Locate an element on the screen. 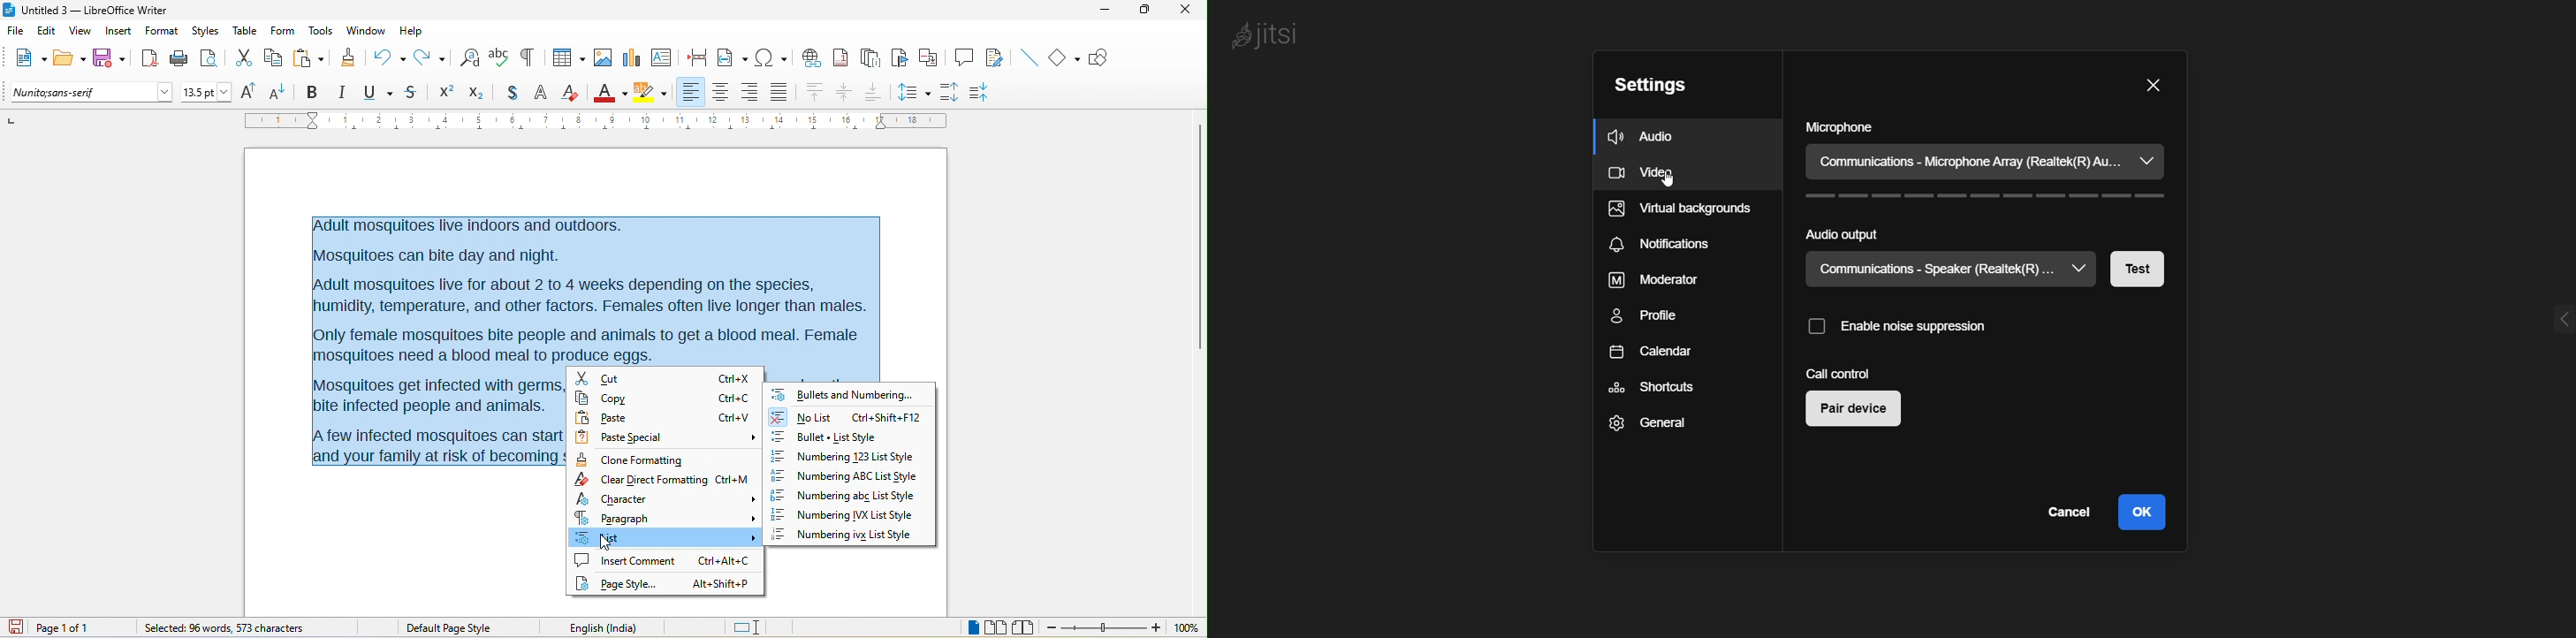 The height and width of the screenshot is (644, 2576). 96 words, 573 character is located at coordinates (223, 629).